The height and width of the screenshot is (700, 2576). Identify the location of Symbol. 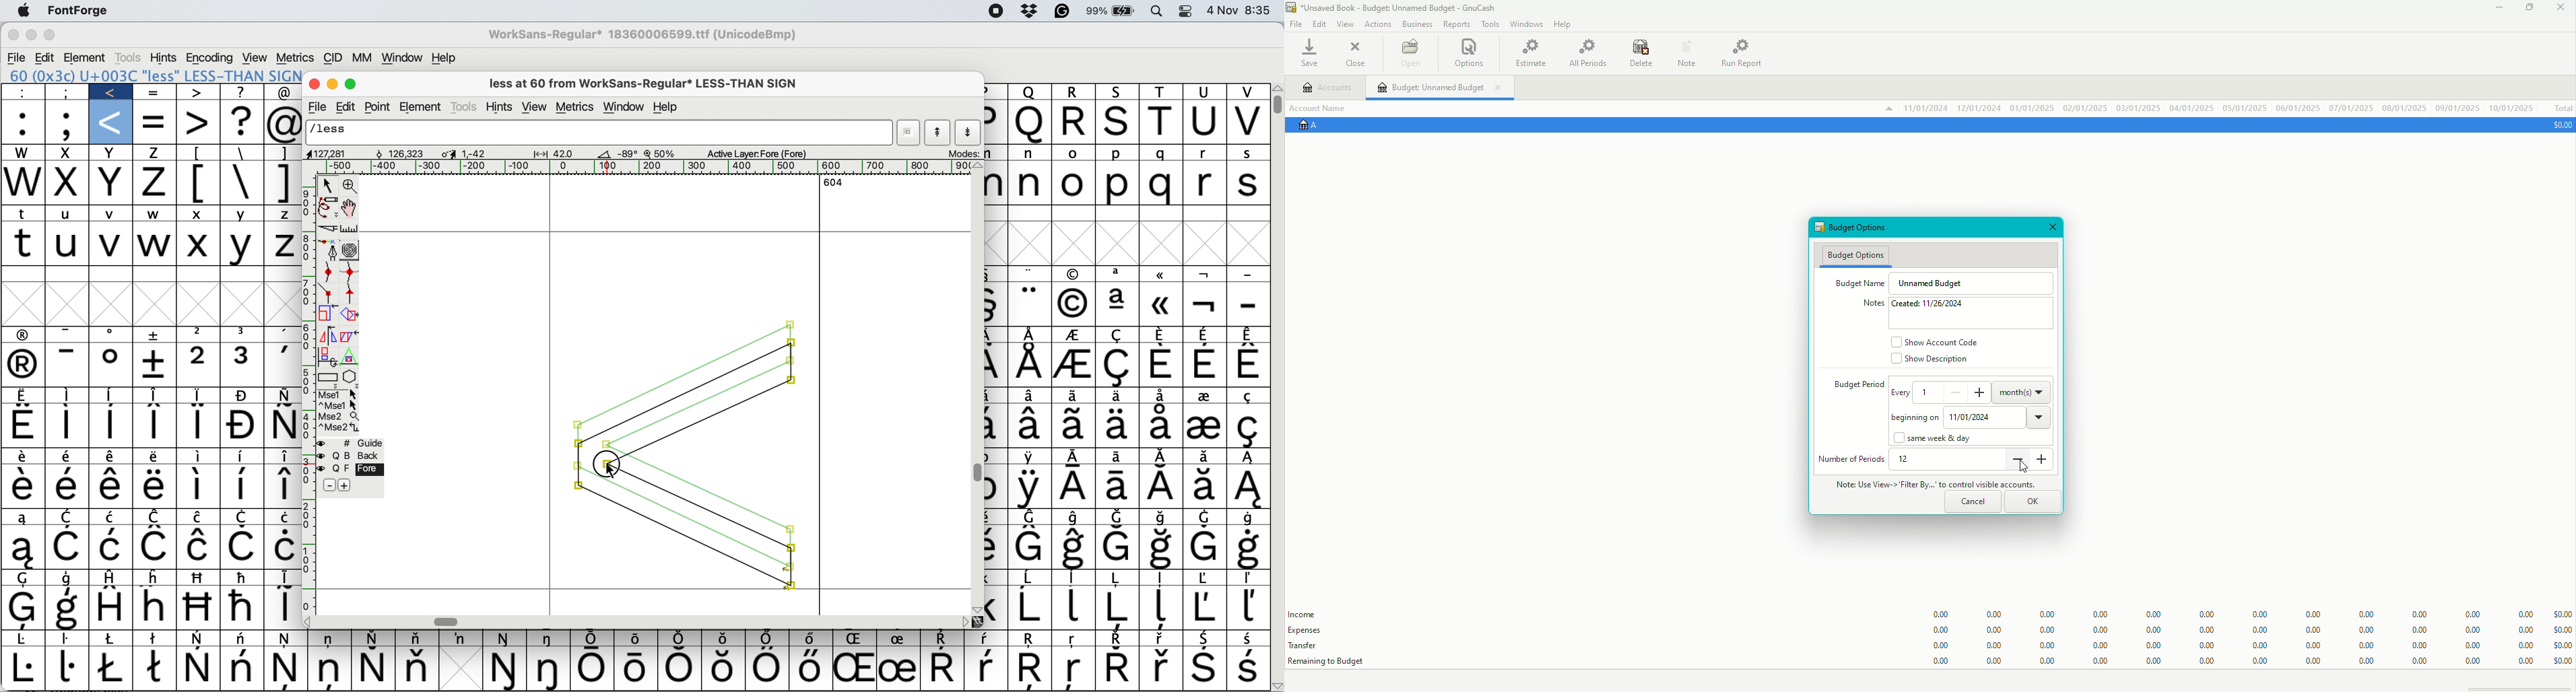
(200, 457).